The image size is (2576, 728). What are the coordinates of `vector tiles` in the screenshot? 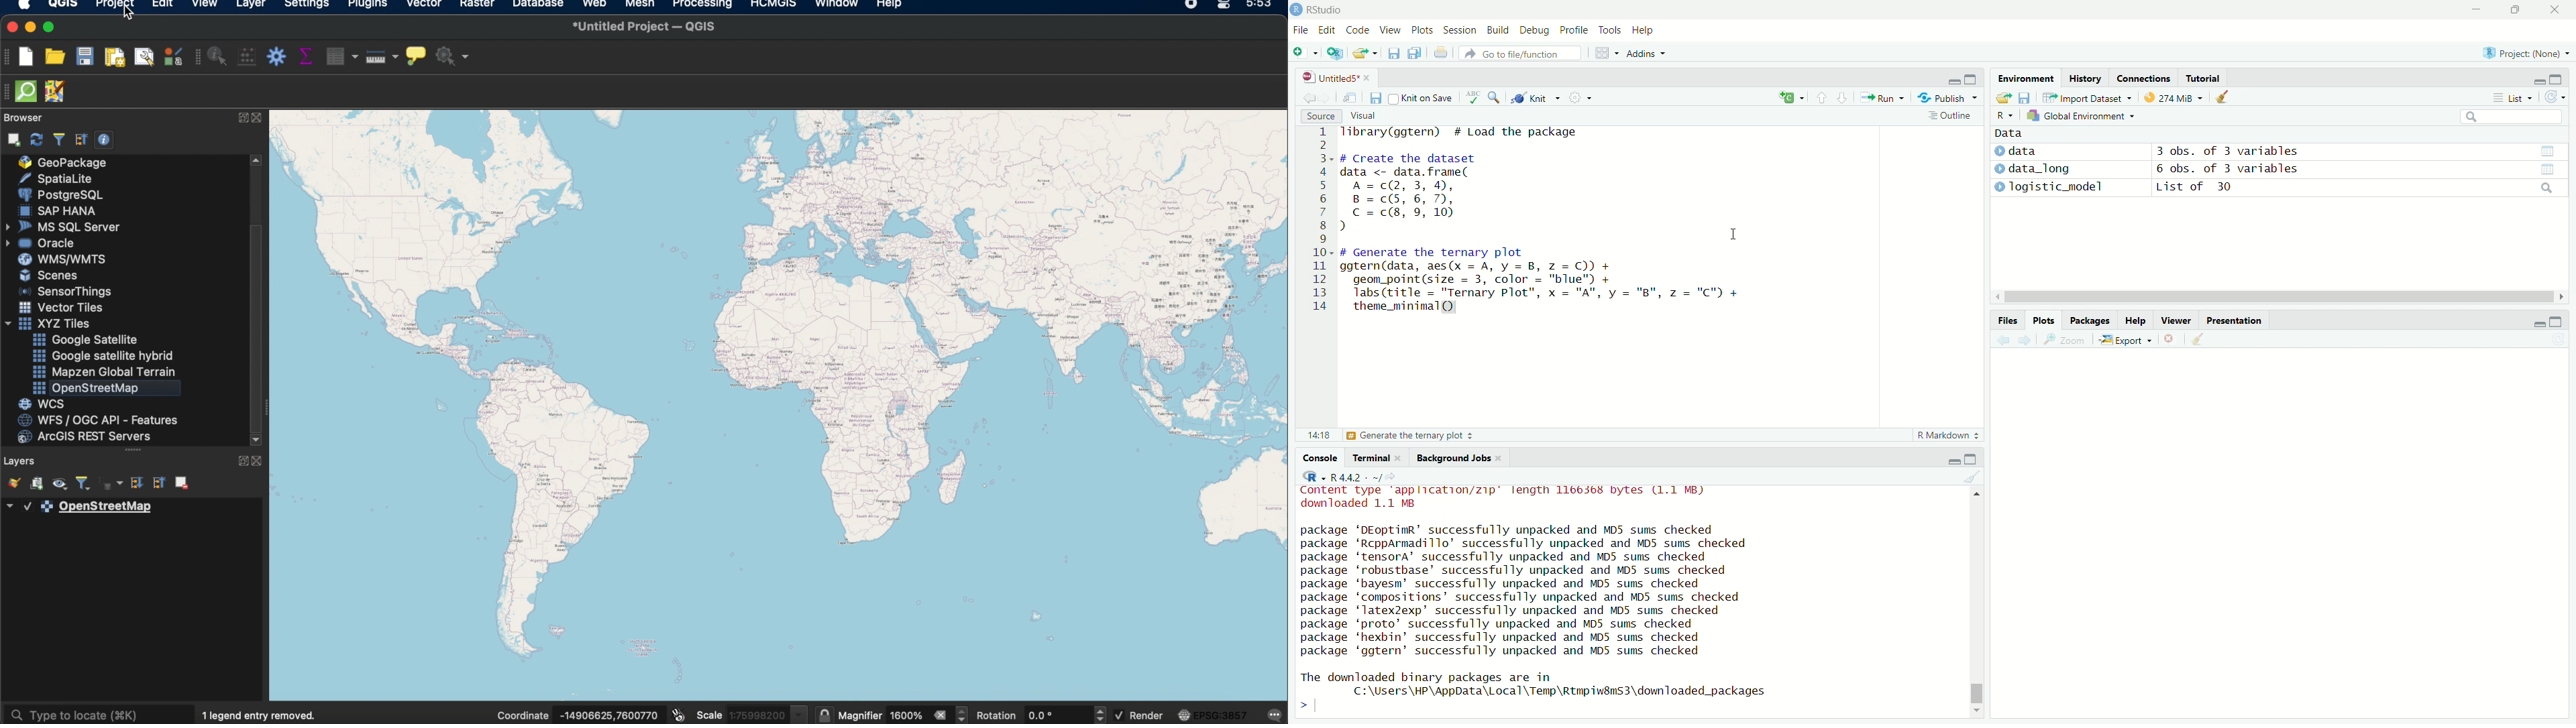 It's located at (60, 308).